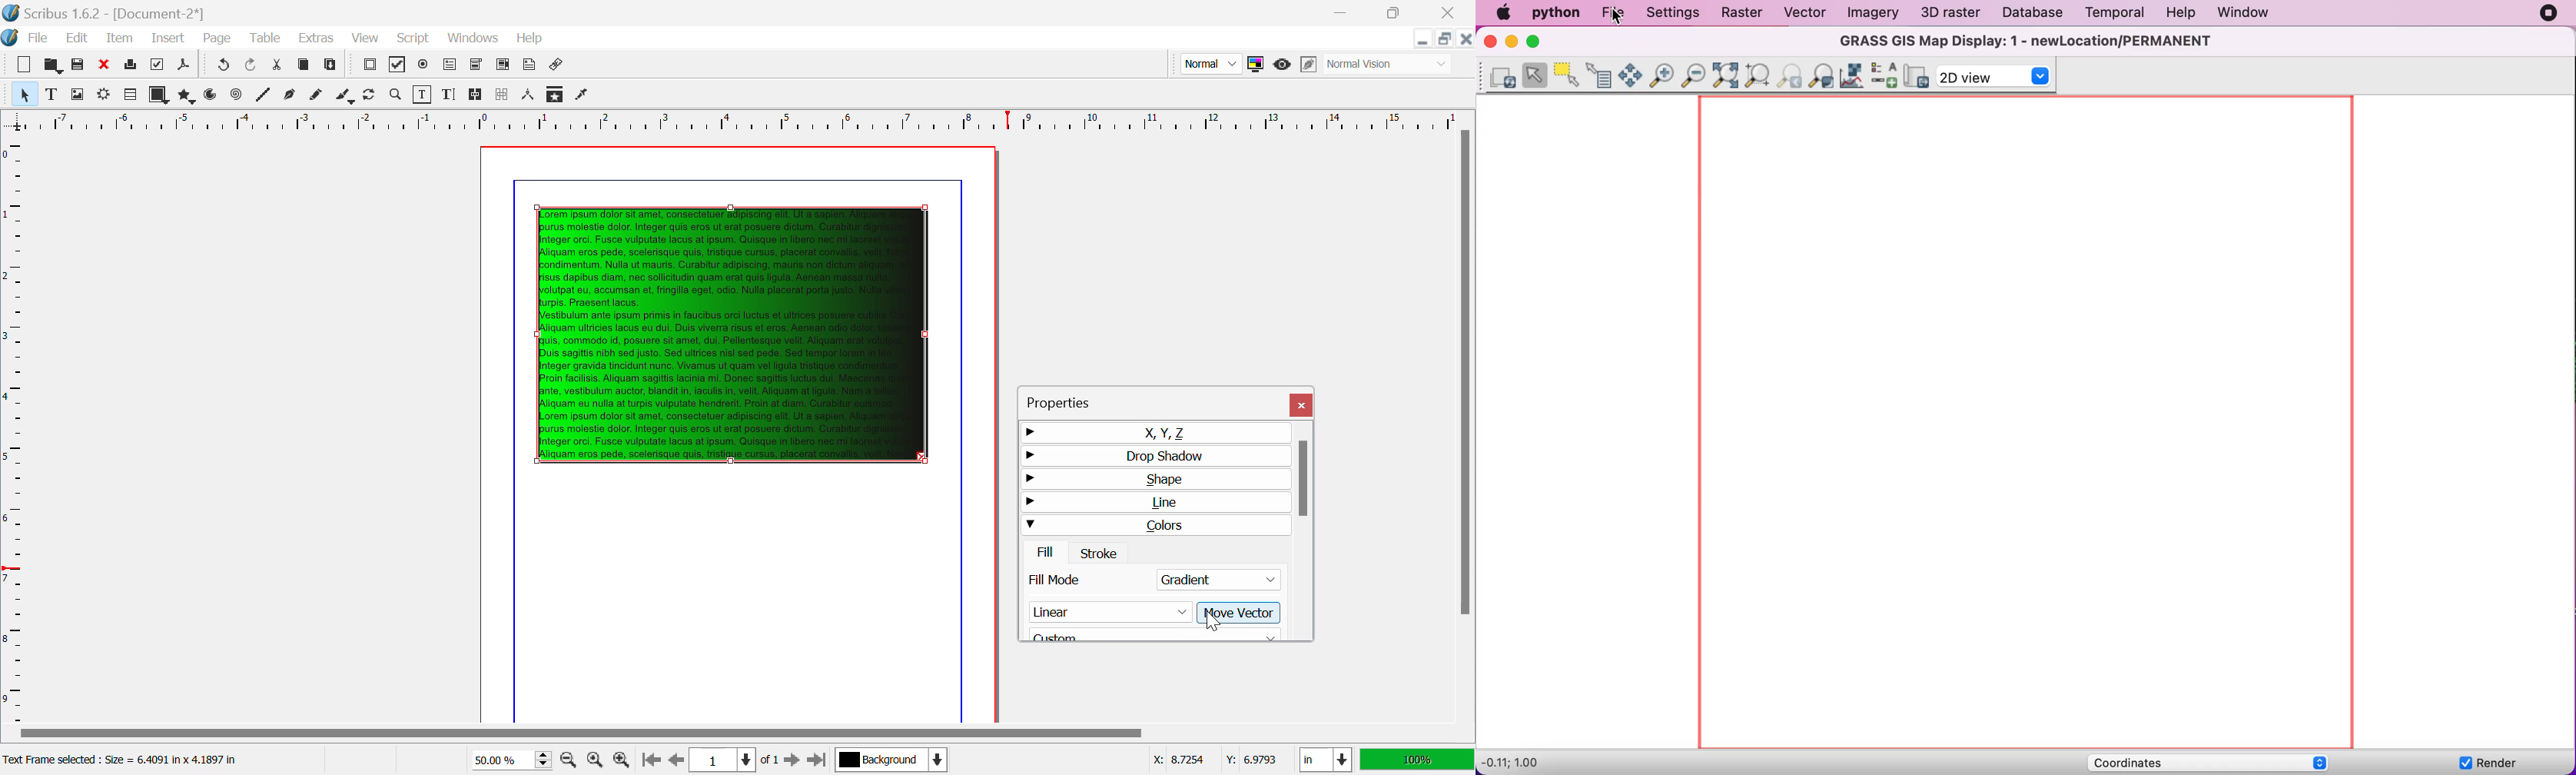 The width and height of the screenshot is (2576, 784). What do you see at coordinates (364, 38) in the screenshot?
I see `View` at bounding box center [364, 38].